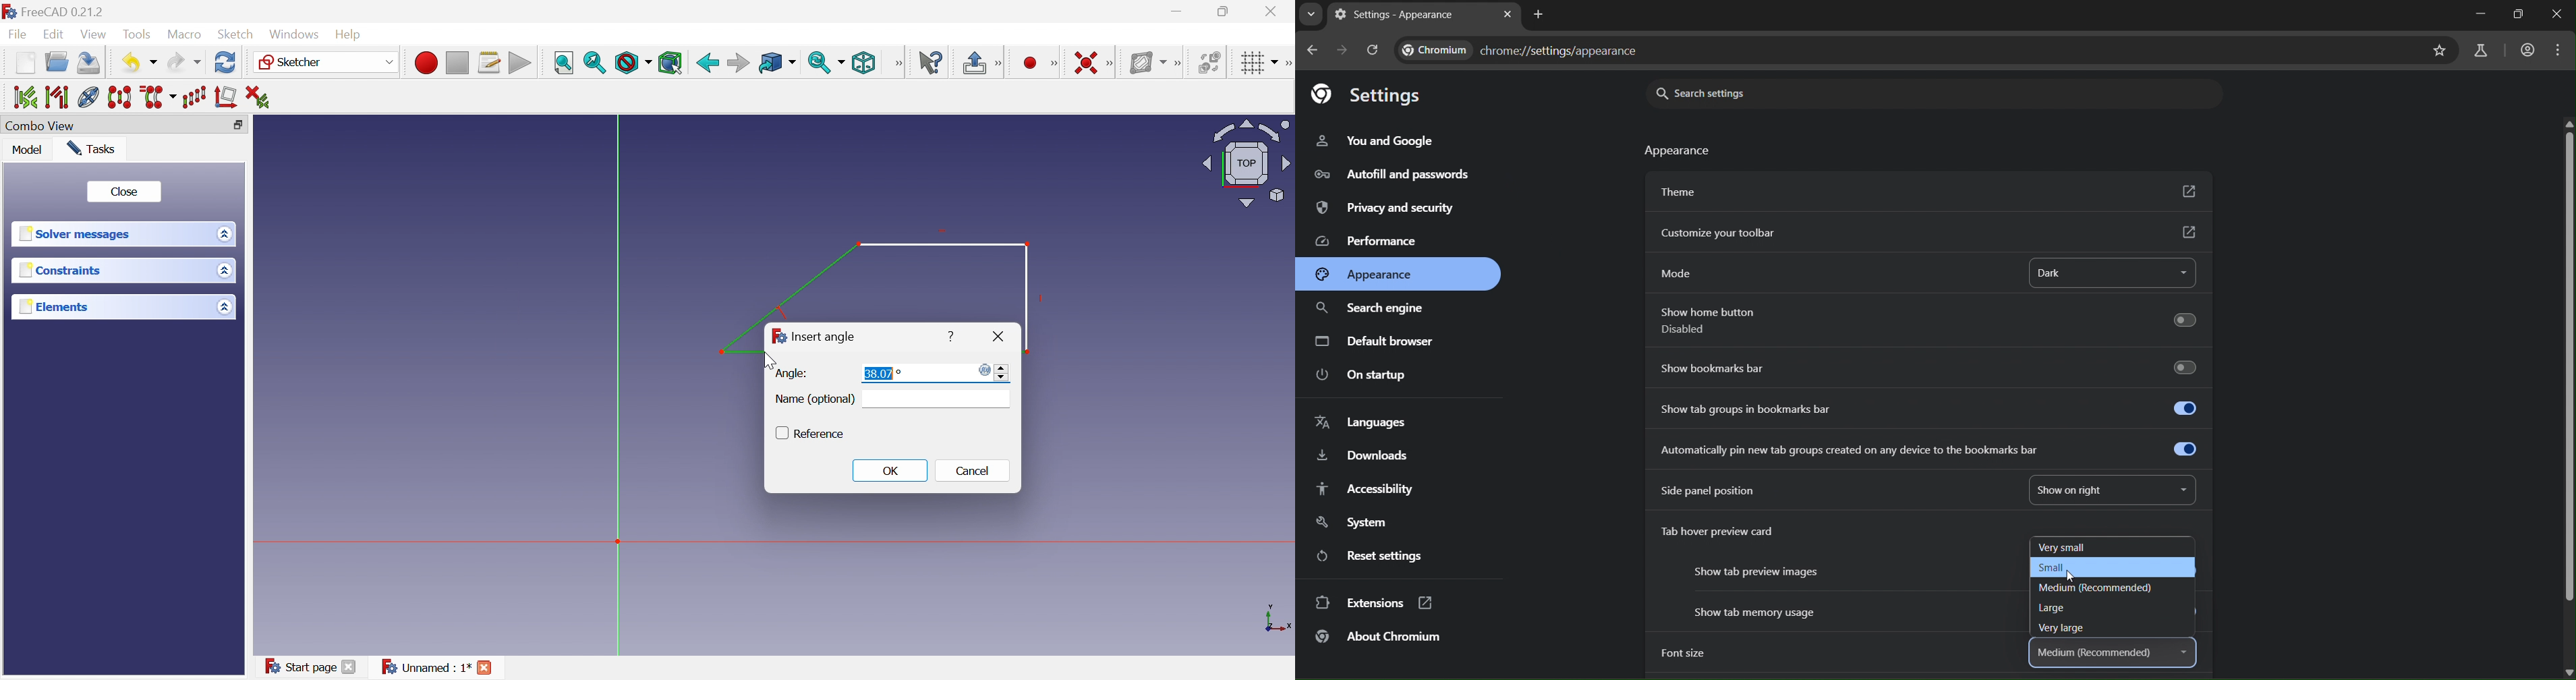  What do you see at coordinates (792, 374) in the screenshot?
I see `Angle:` at bounding box center [792, 374].